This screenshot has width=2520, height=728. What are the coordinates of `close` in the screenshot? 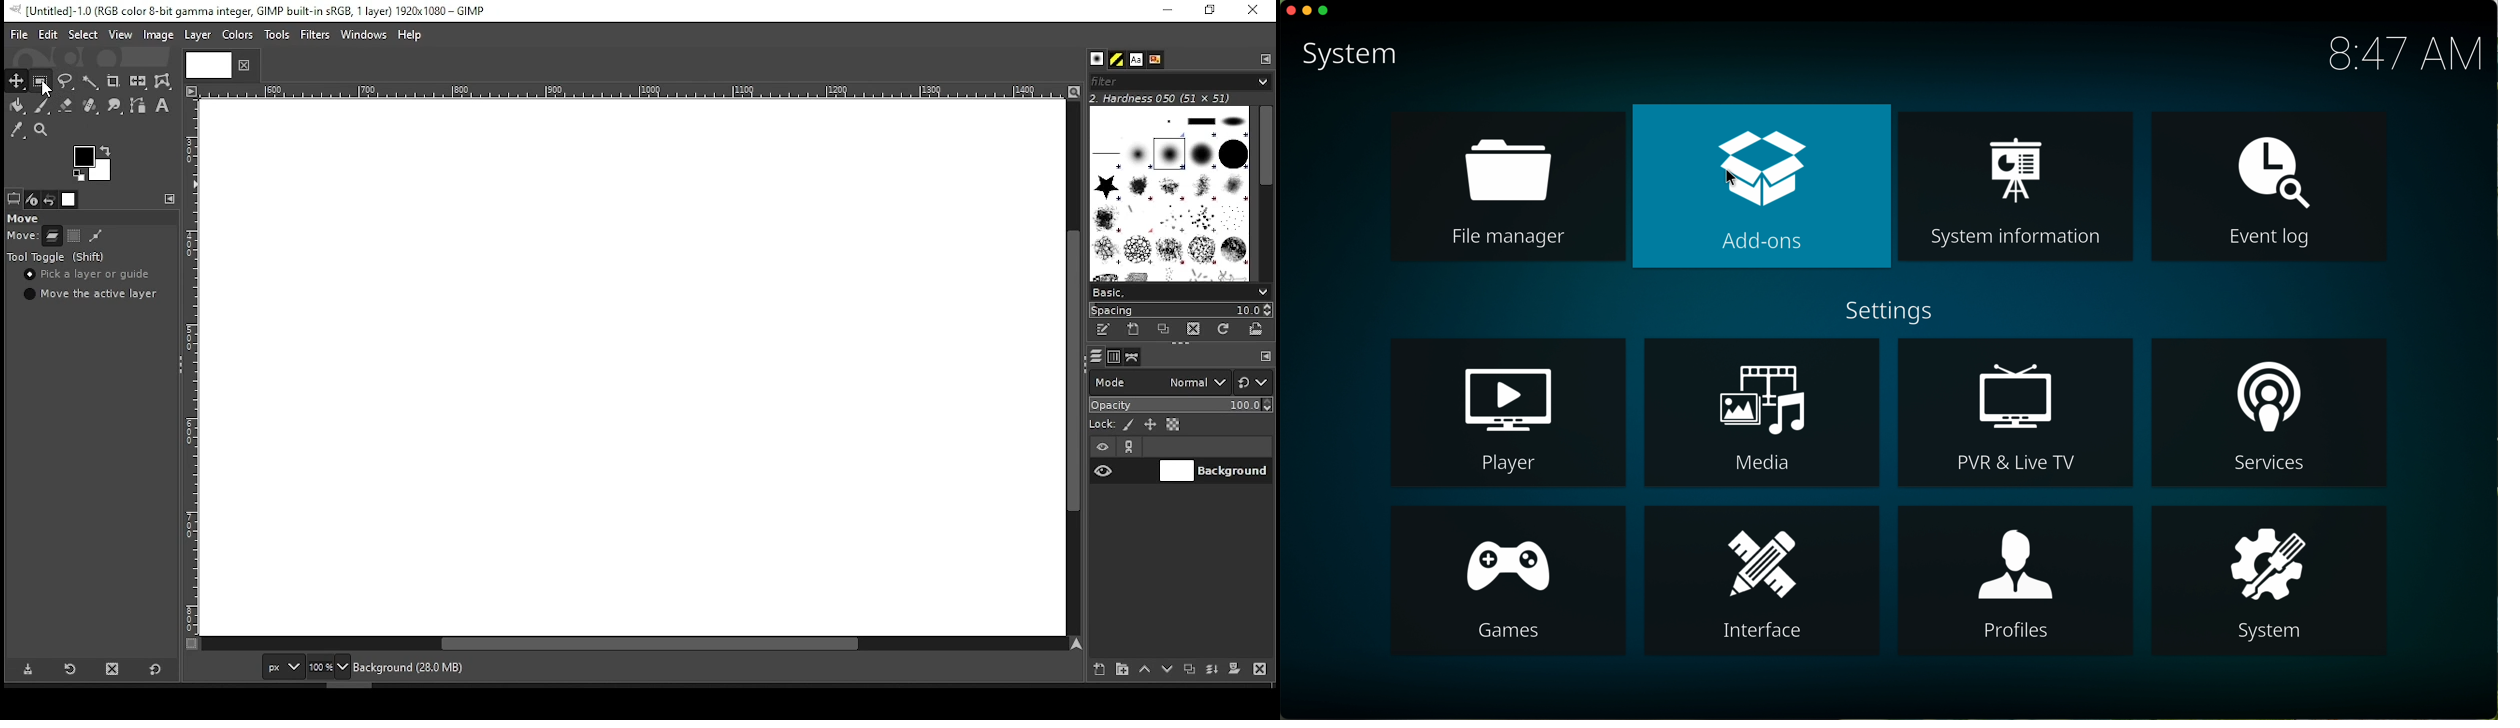 It's located at (1288, 11).